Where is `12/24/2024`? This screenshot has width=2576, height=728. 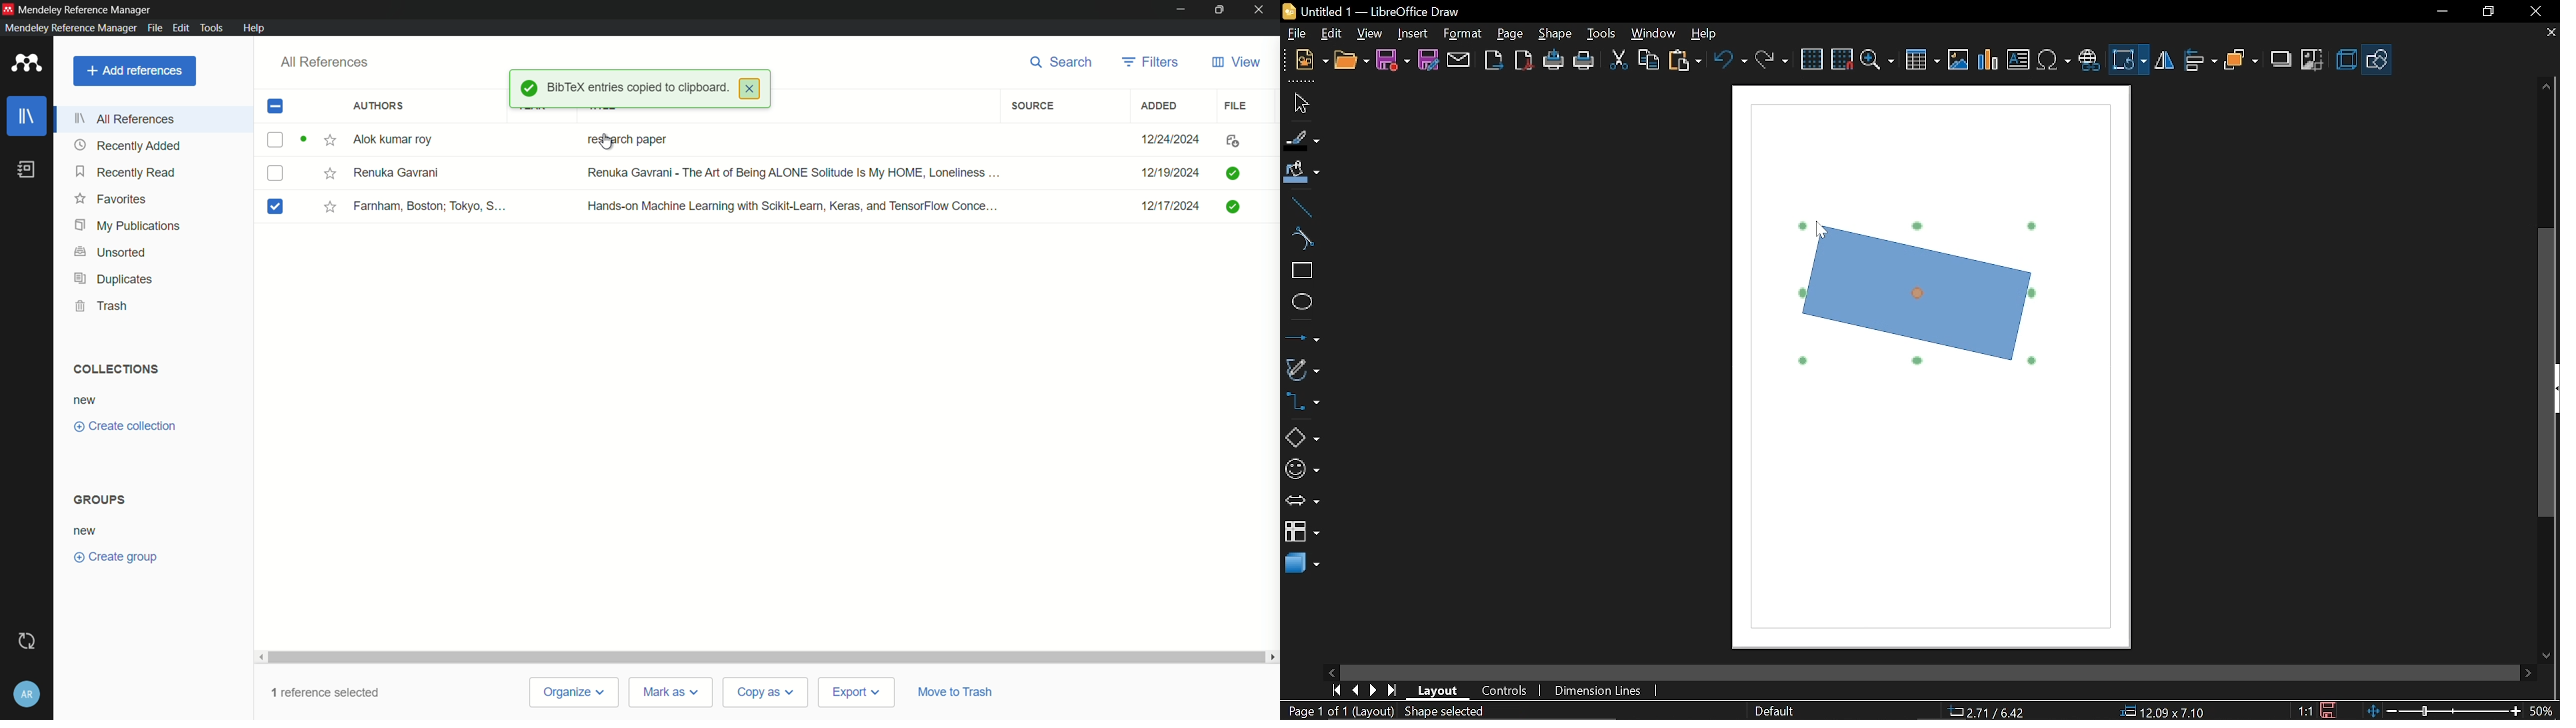
12/24/2024 is located at coordinates (1165, 137).